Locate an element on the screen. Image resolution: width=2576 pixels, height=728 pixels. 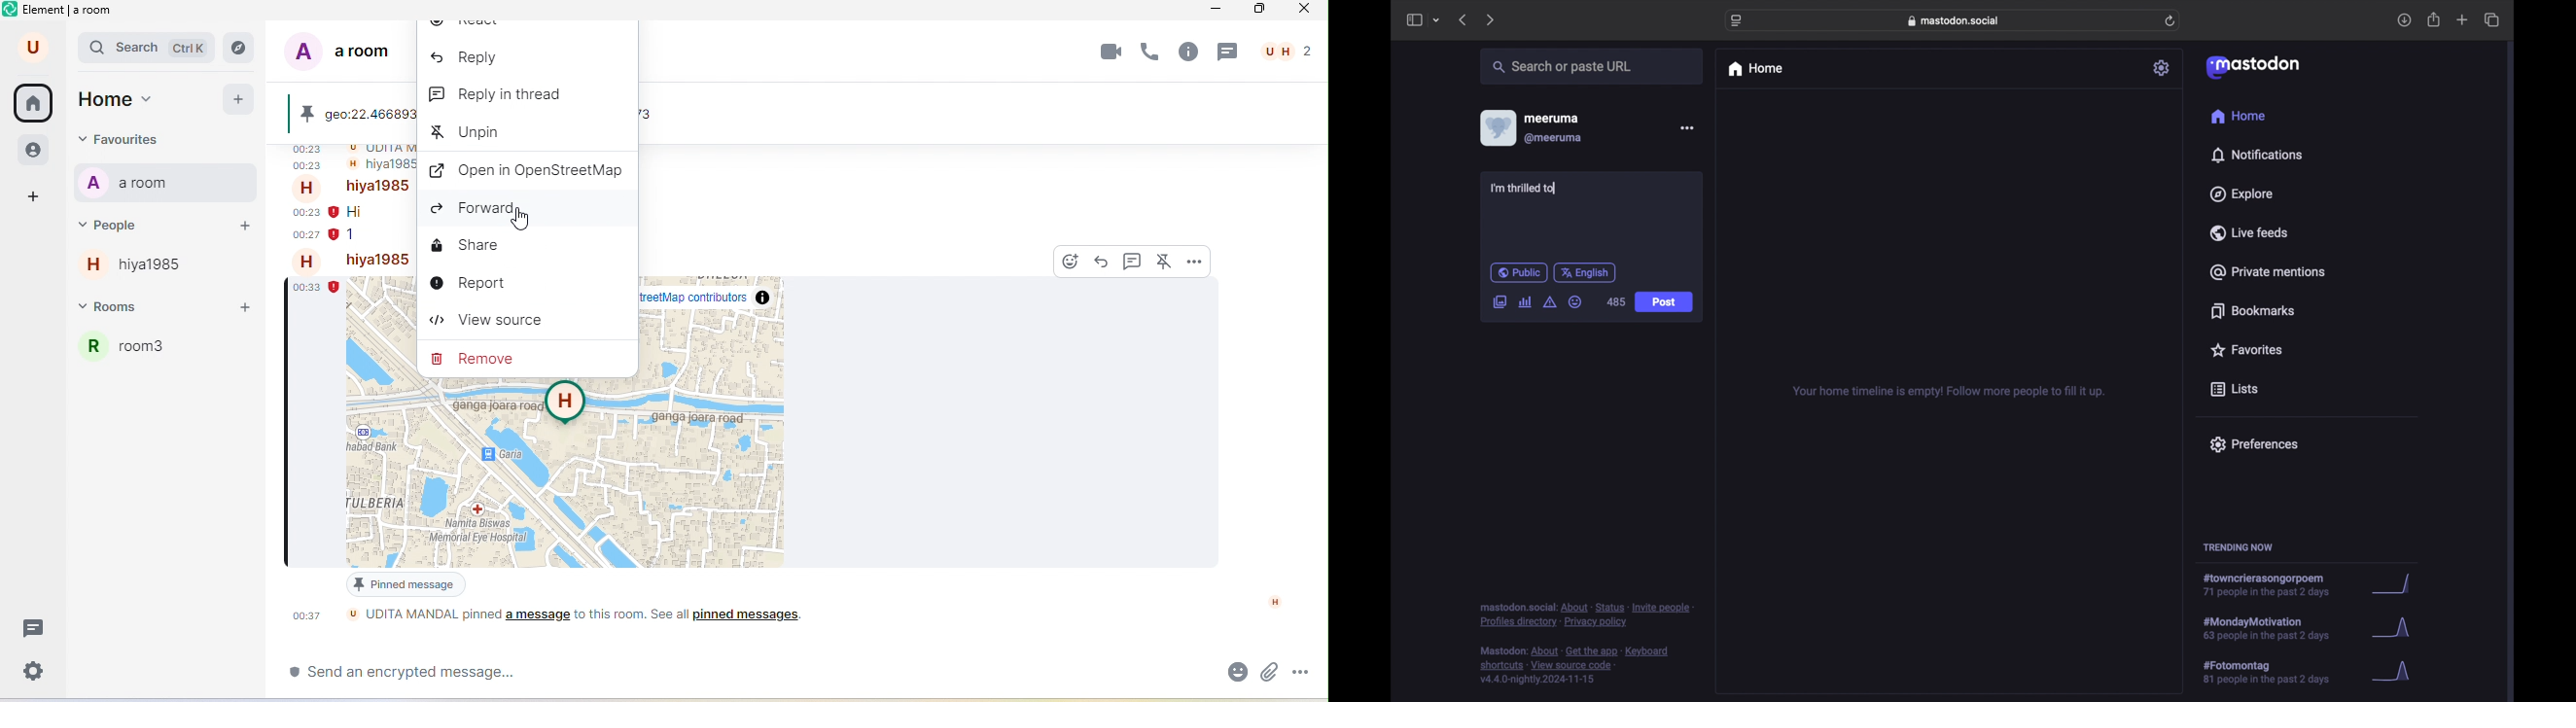
1 is located at coordinates (353, 239).